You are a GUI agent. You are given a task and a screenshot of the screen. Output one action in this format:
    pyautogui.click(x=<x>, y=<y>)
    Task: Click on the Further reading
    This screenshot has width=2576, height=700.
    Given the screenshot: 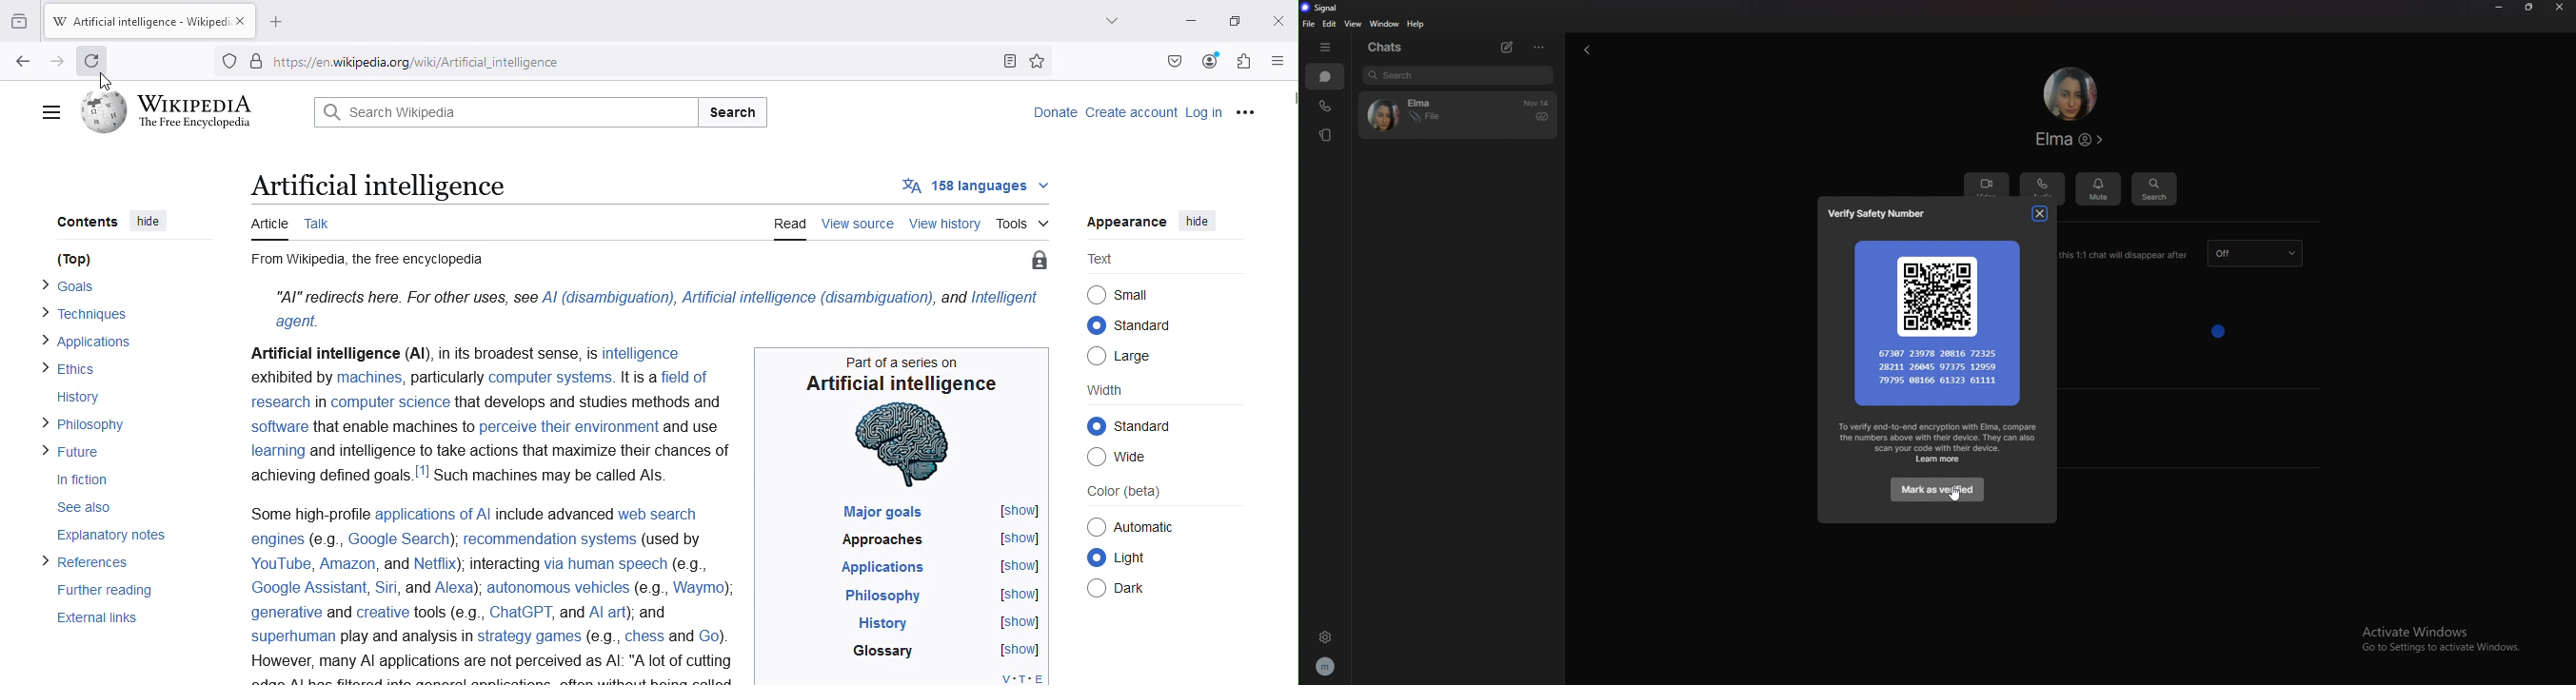 What is the action you would take?
    pyautogui.click(x=100, y=588)
    